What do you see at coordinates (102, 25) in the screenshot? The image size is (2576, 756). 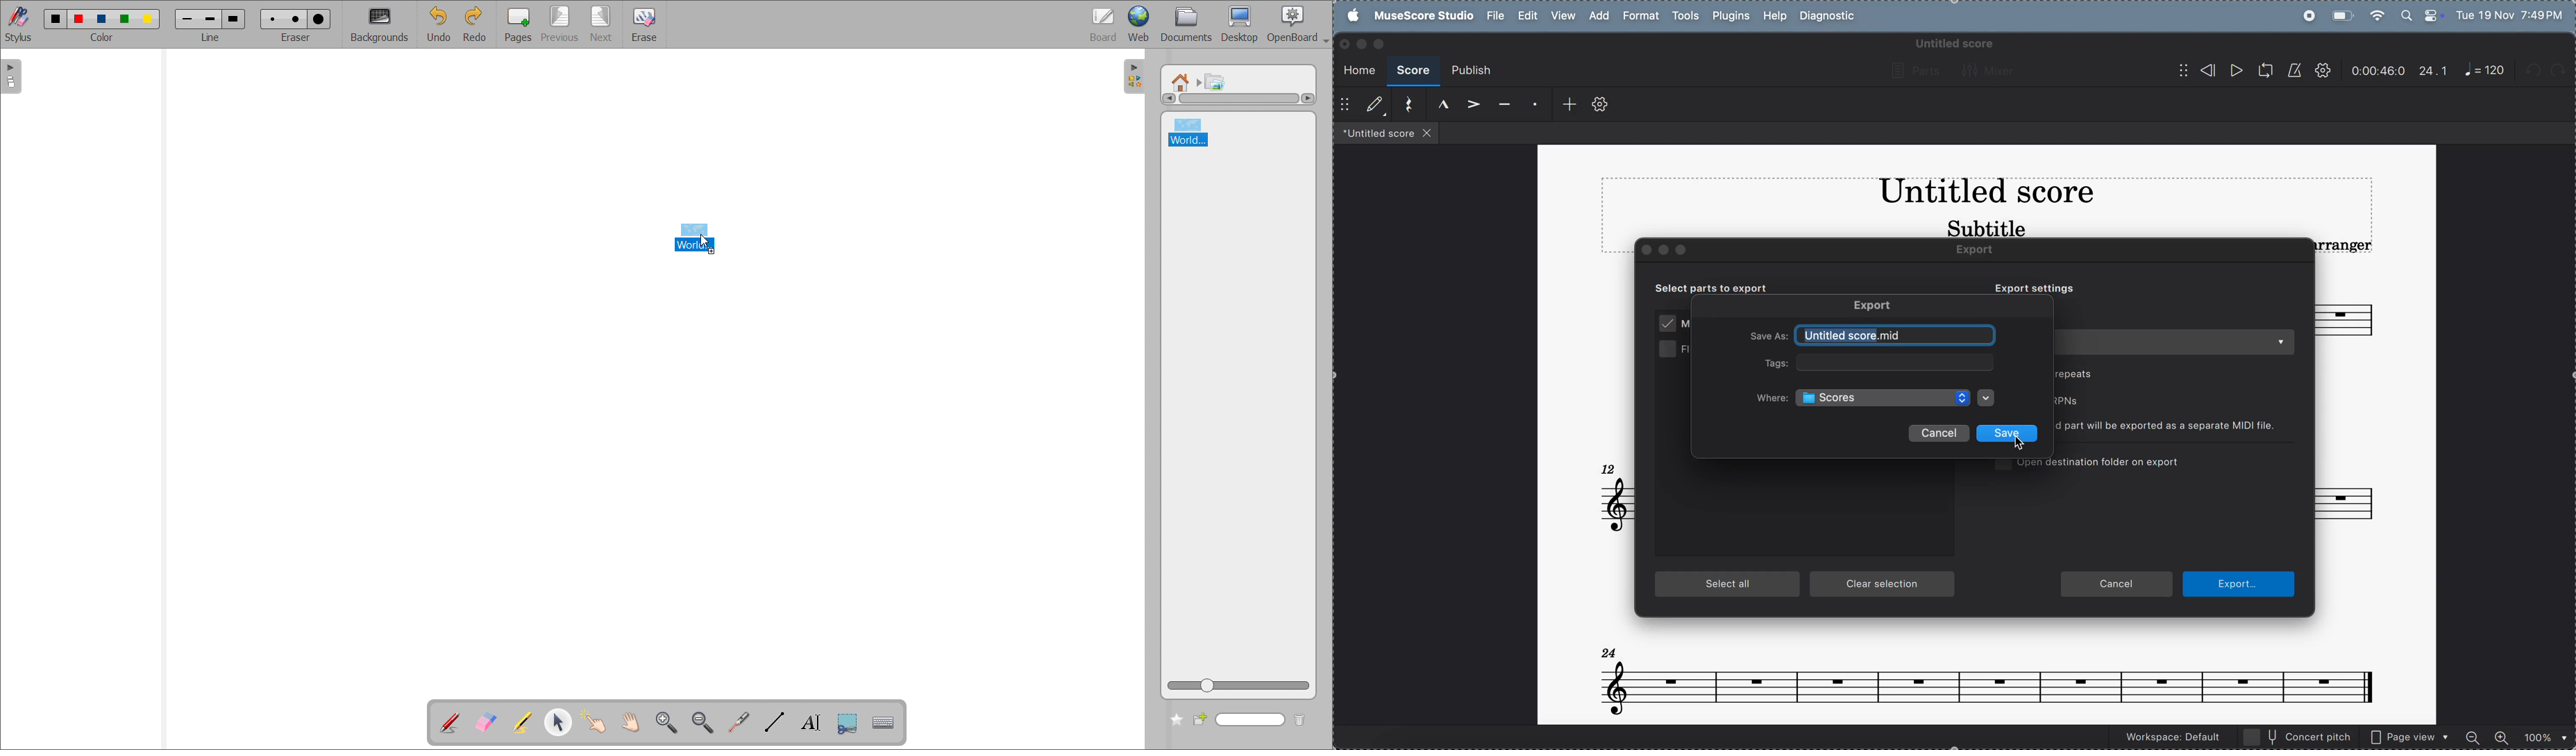 I see `select color` at bounding box center [102, 25].